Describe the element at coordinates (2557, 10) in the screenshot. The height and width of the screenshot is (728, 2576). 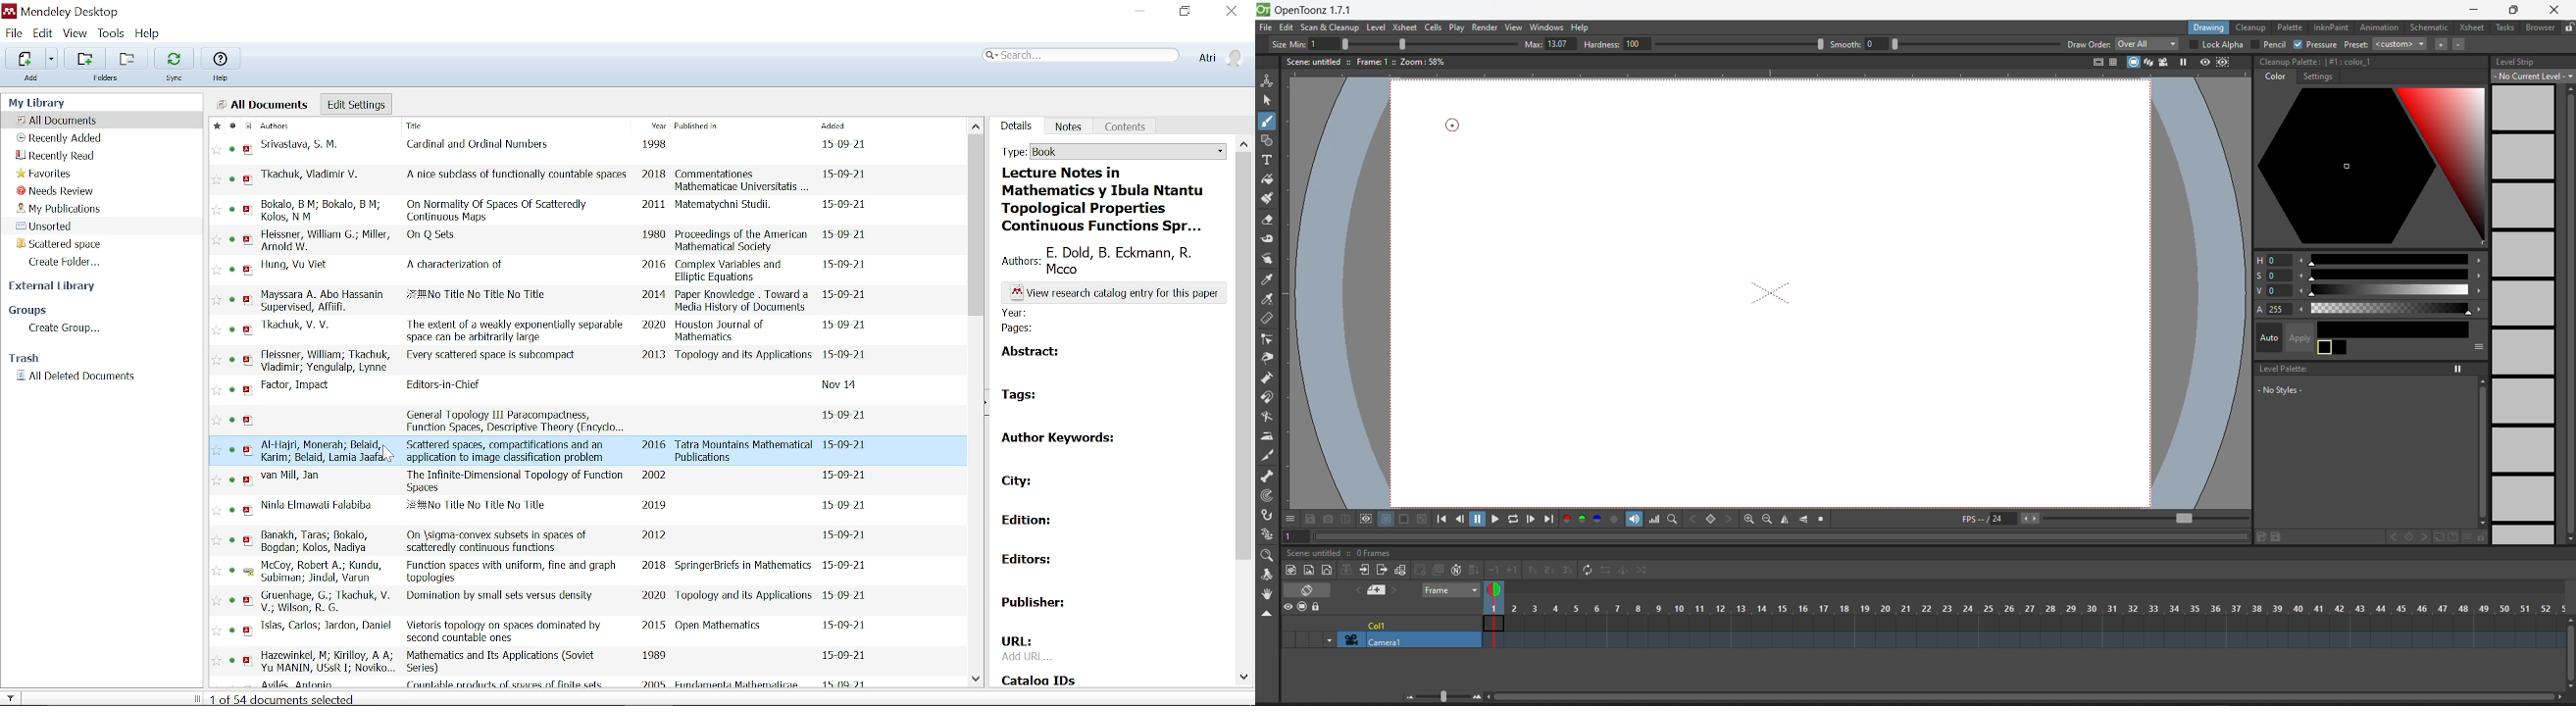
I see `close` at that location.